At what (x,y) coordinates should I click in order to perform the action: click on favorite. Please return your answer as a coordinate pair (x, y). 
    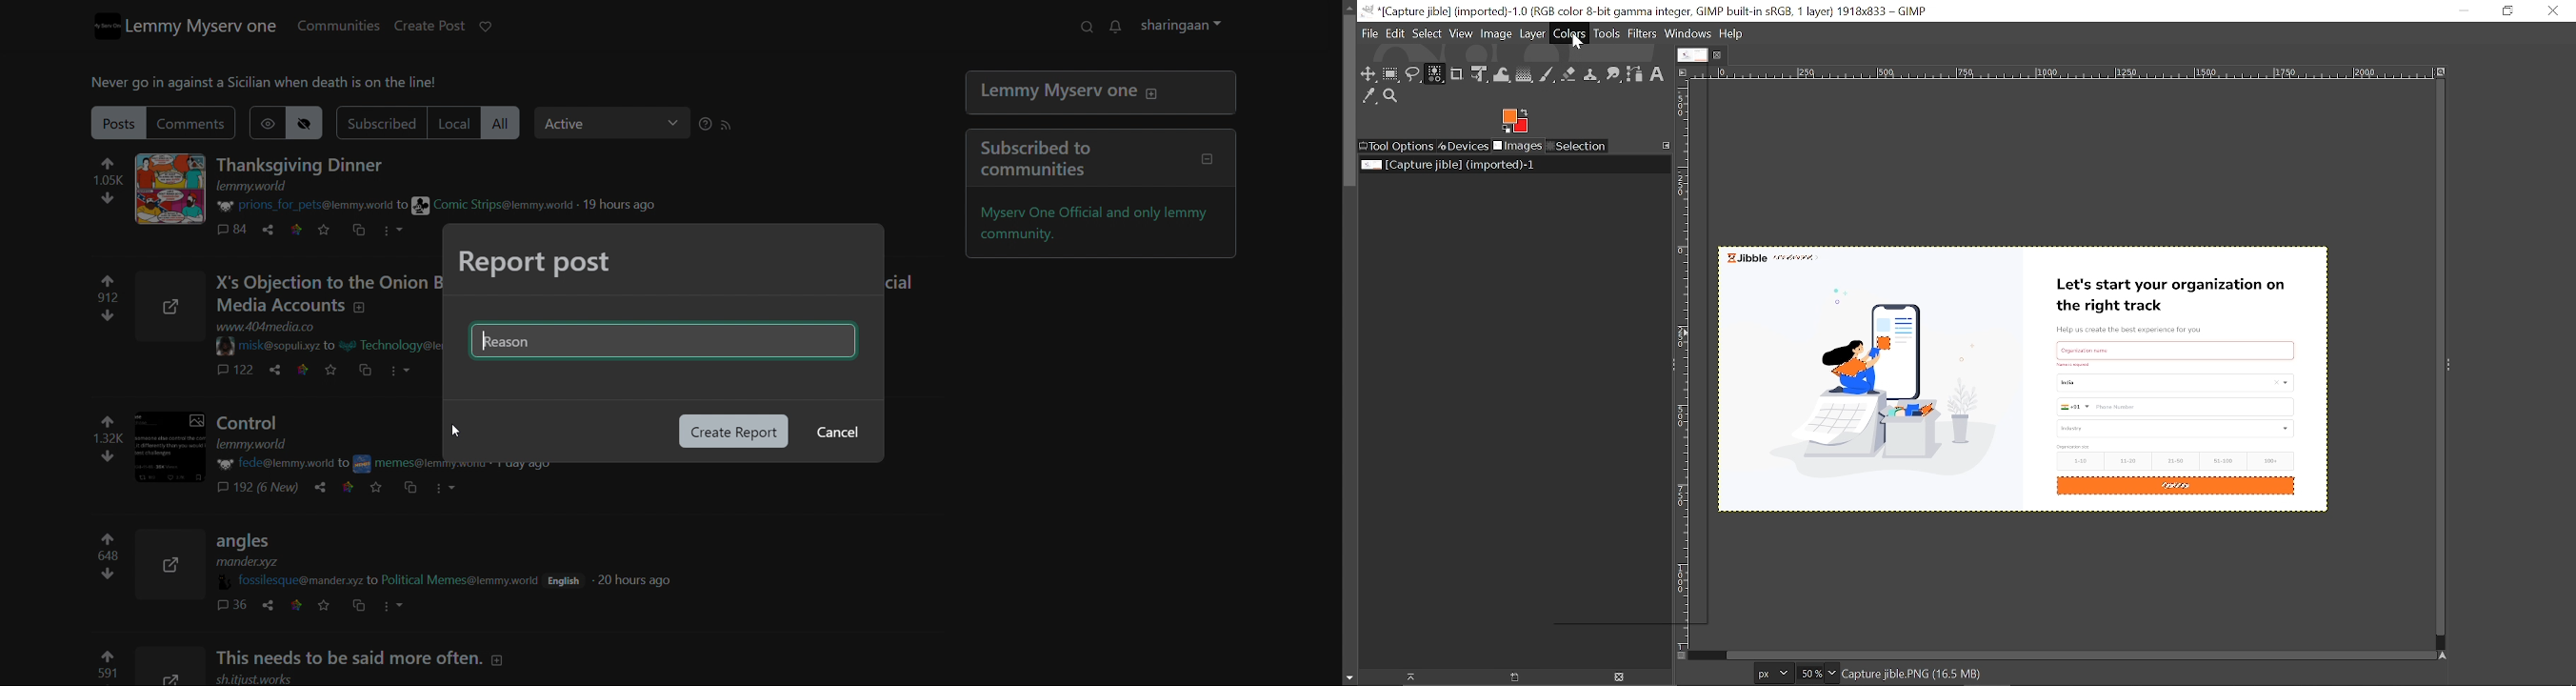
    Looking at the image, I should click on (337, 370).